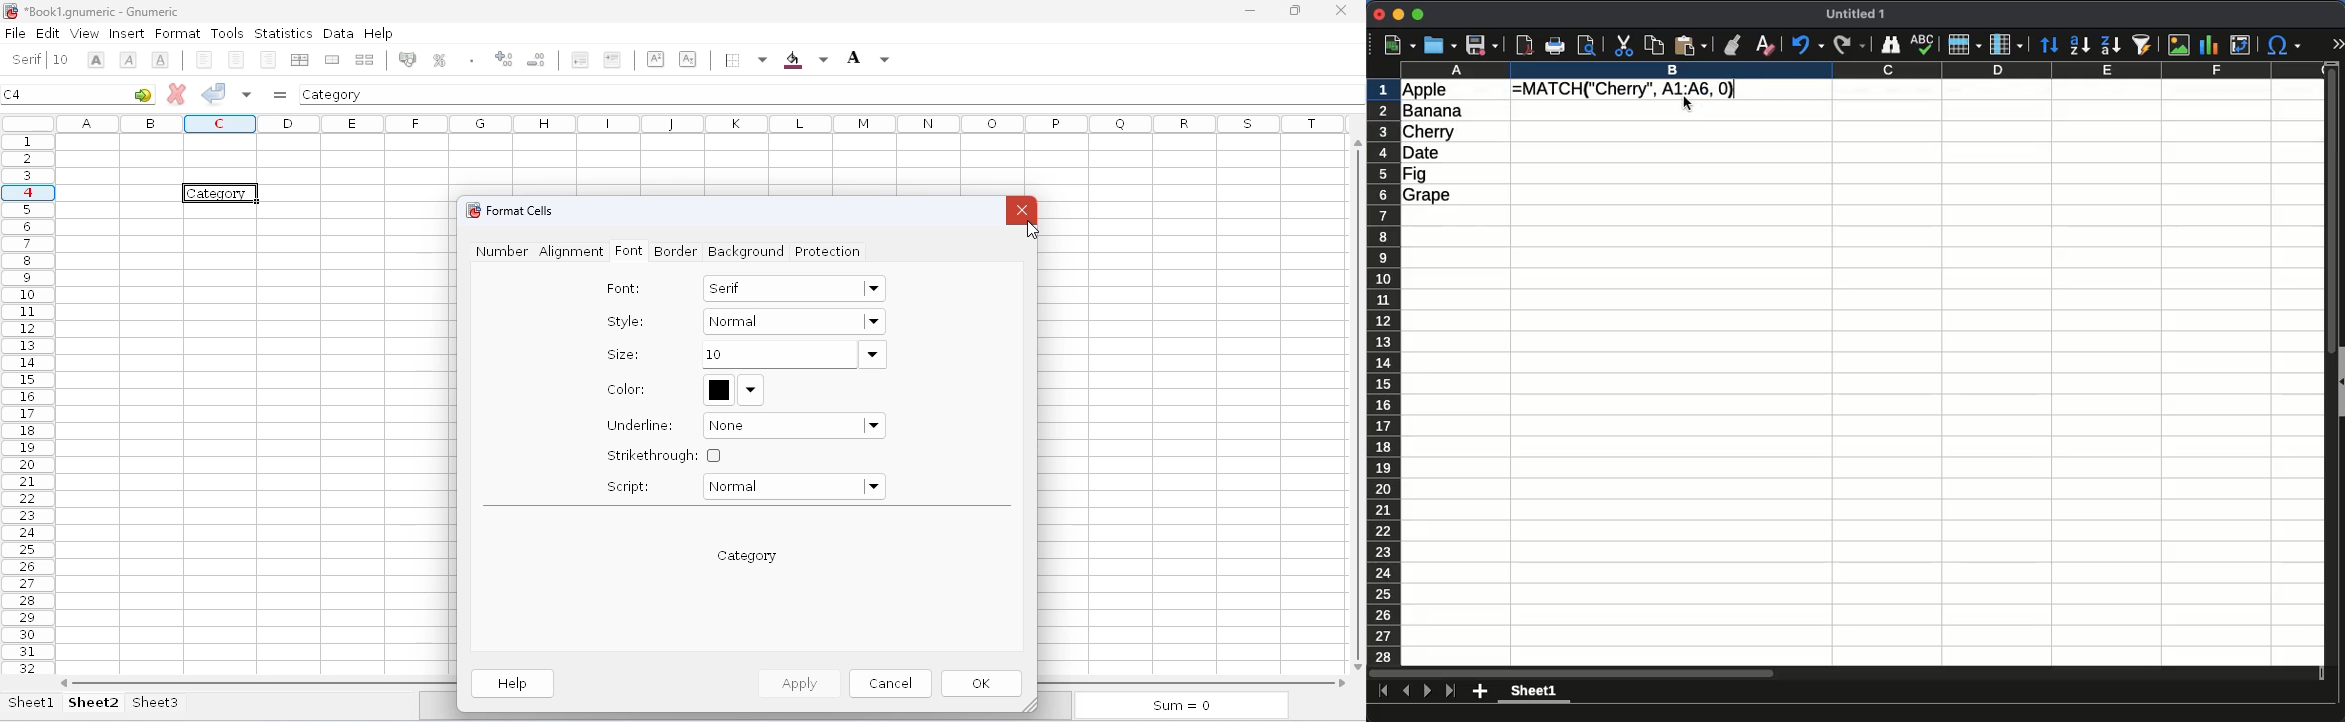 The height and width of the screenshot is (728, 2352). What do you see at coordinates (1250, 11) in the screenshot?
I see `minimize` at bounding box center [1250, 11].